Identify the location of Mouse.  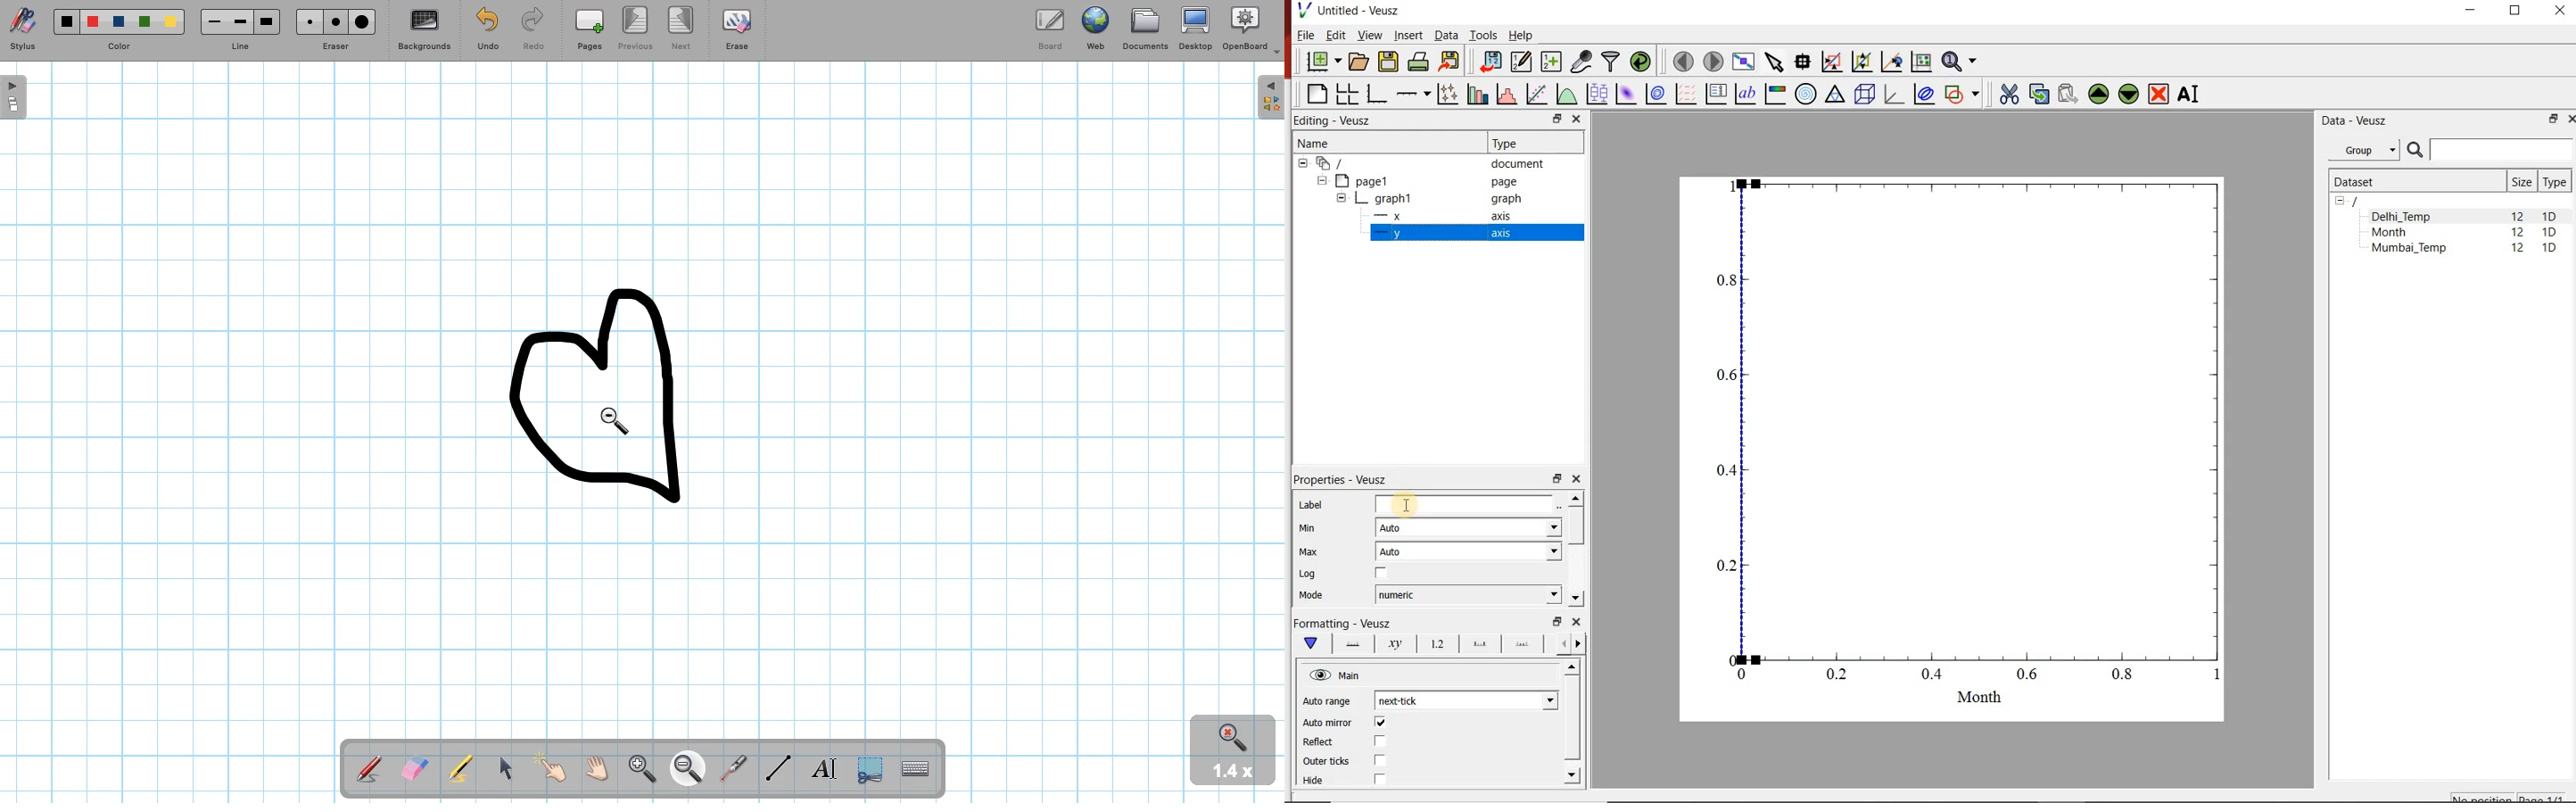
(506, 771).